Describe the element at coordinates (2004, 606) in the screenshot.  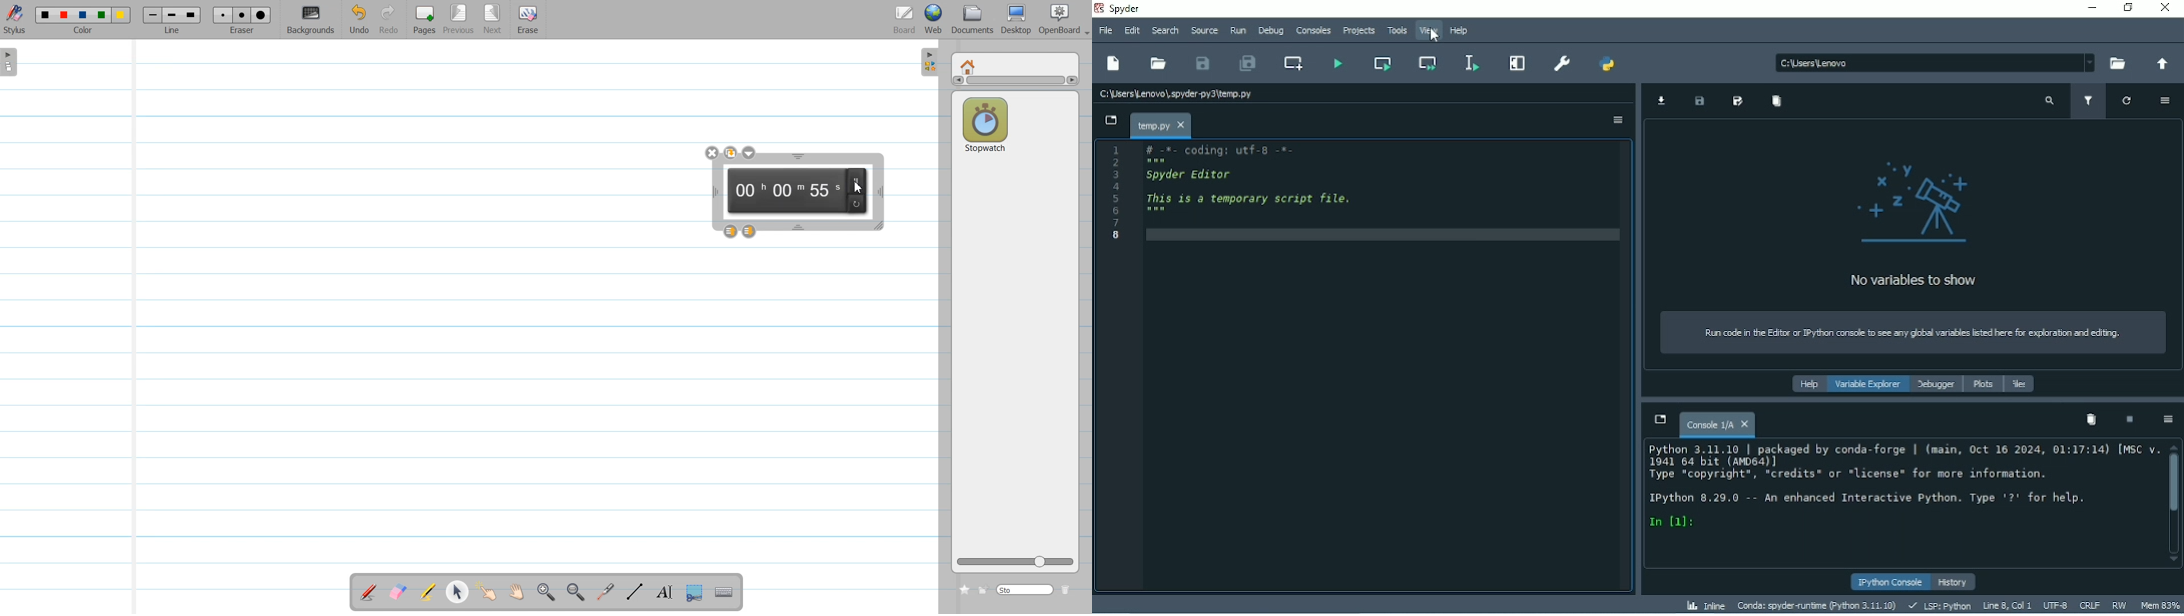
I see `Line 8, Col 1` at that location.